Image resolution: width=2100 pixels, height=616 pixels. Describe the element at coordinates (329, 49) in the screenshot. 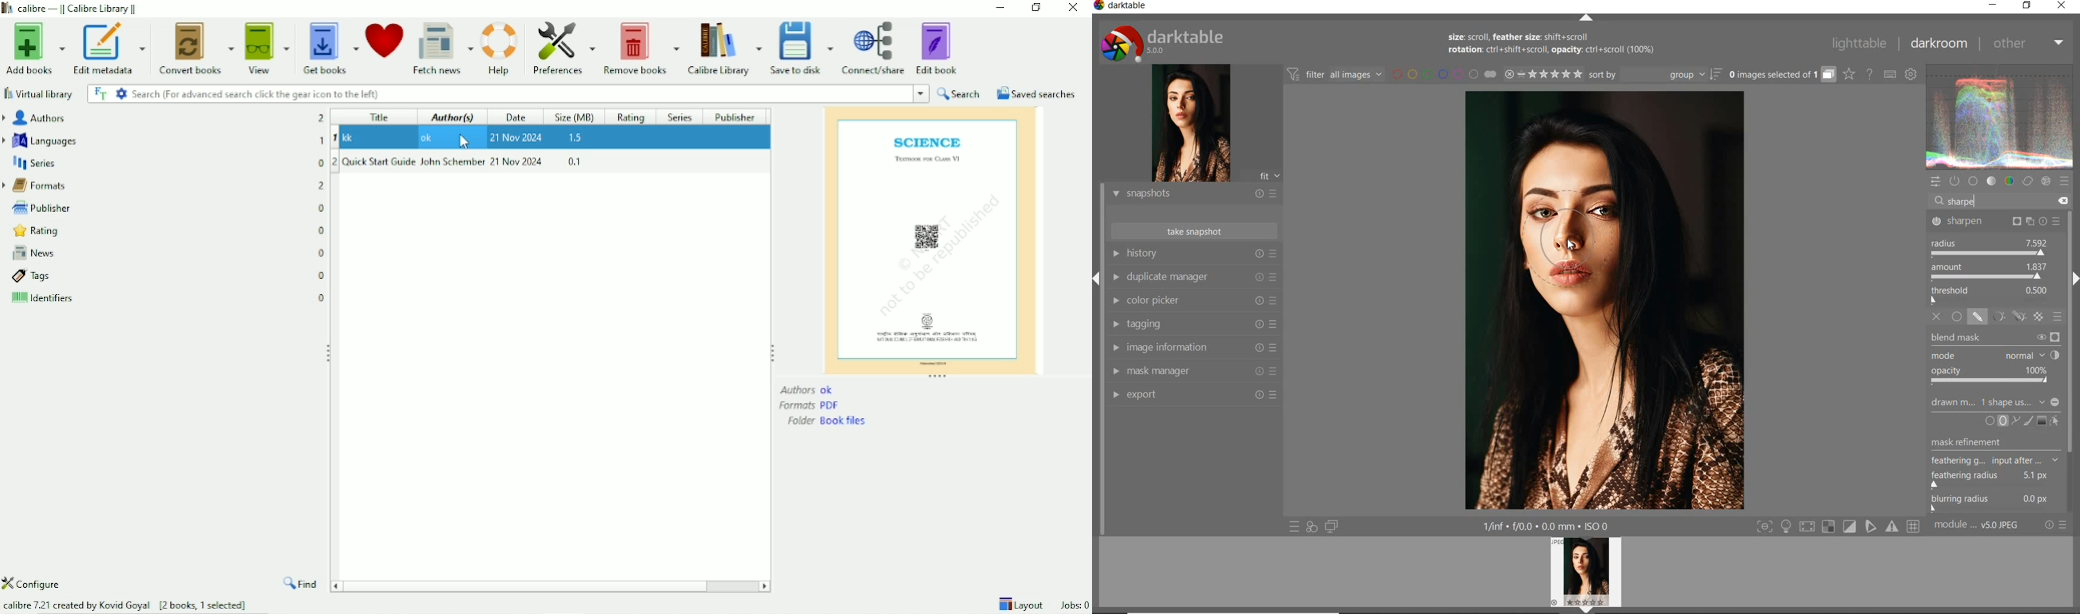

I see `Get books` at that location.